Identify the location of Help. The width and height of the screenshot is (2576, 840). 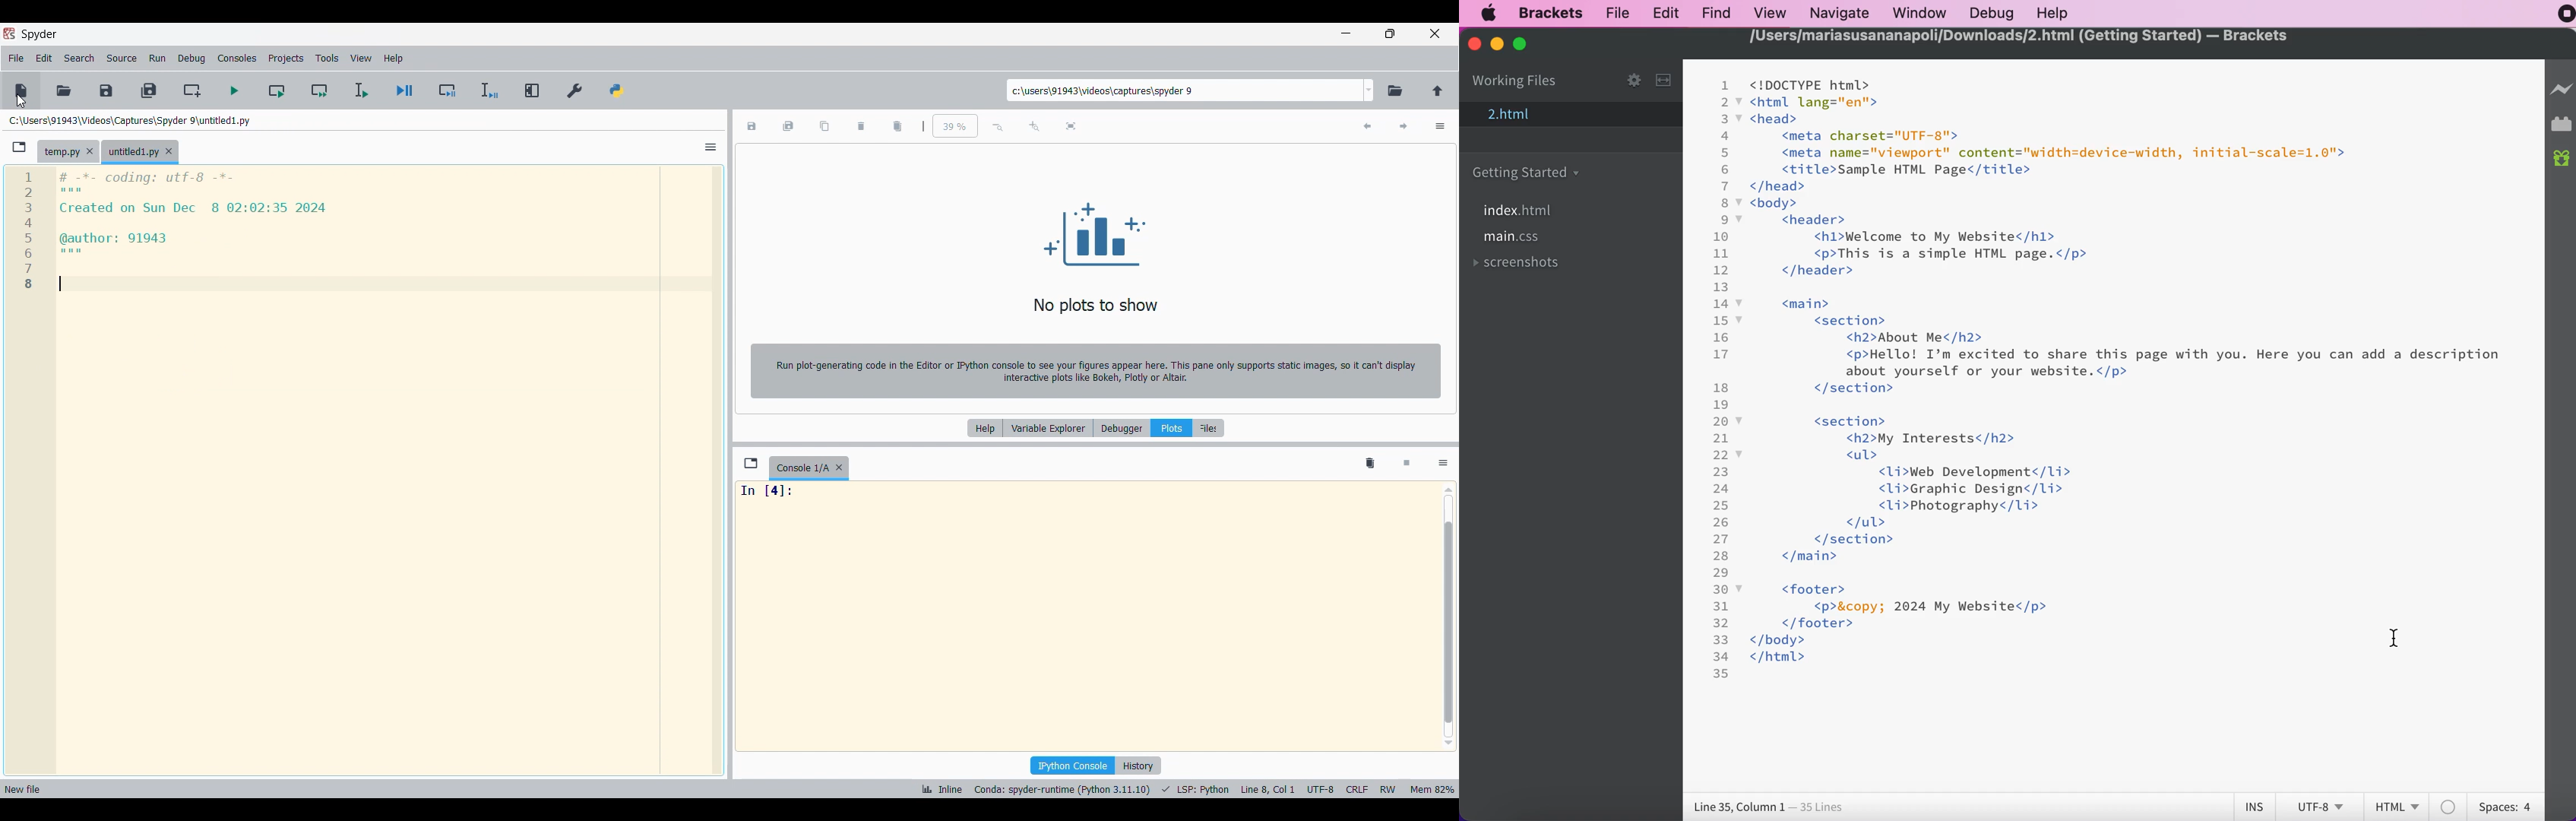
(986, 428).